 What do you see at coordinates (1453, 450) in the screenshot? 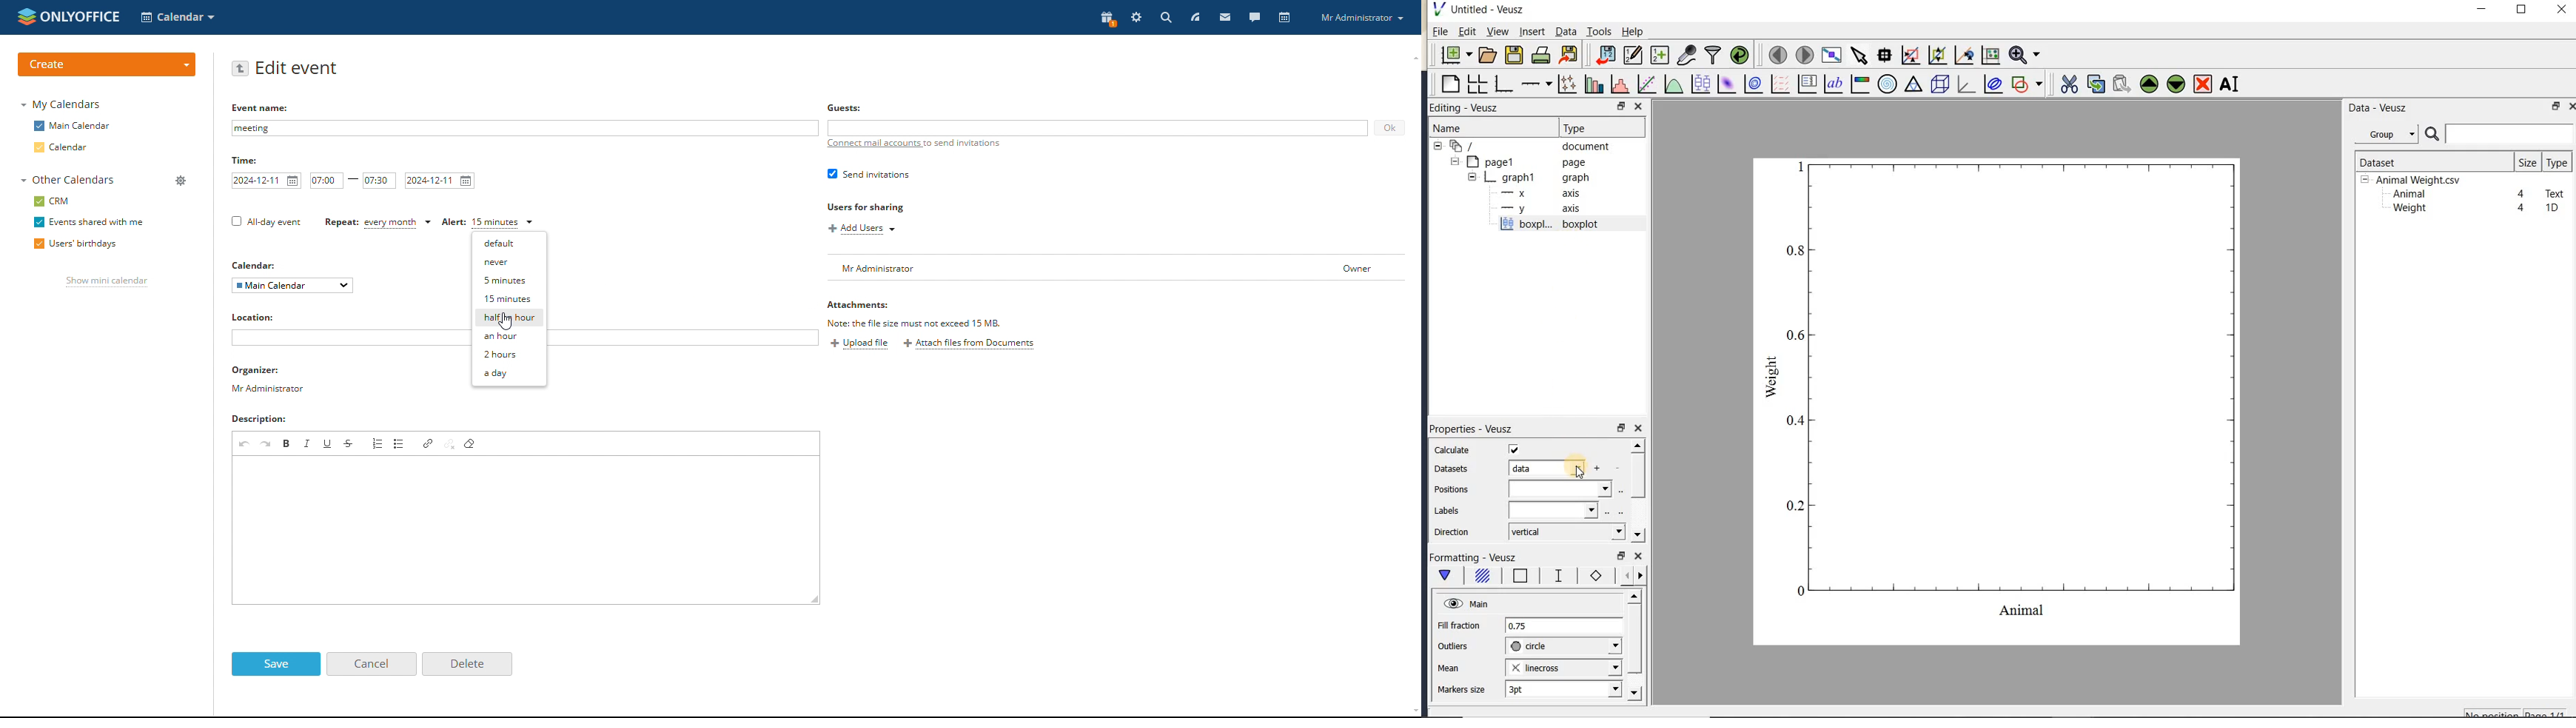
I see `calculate` at bounding box center [1453, 450].